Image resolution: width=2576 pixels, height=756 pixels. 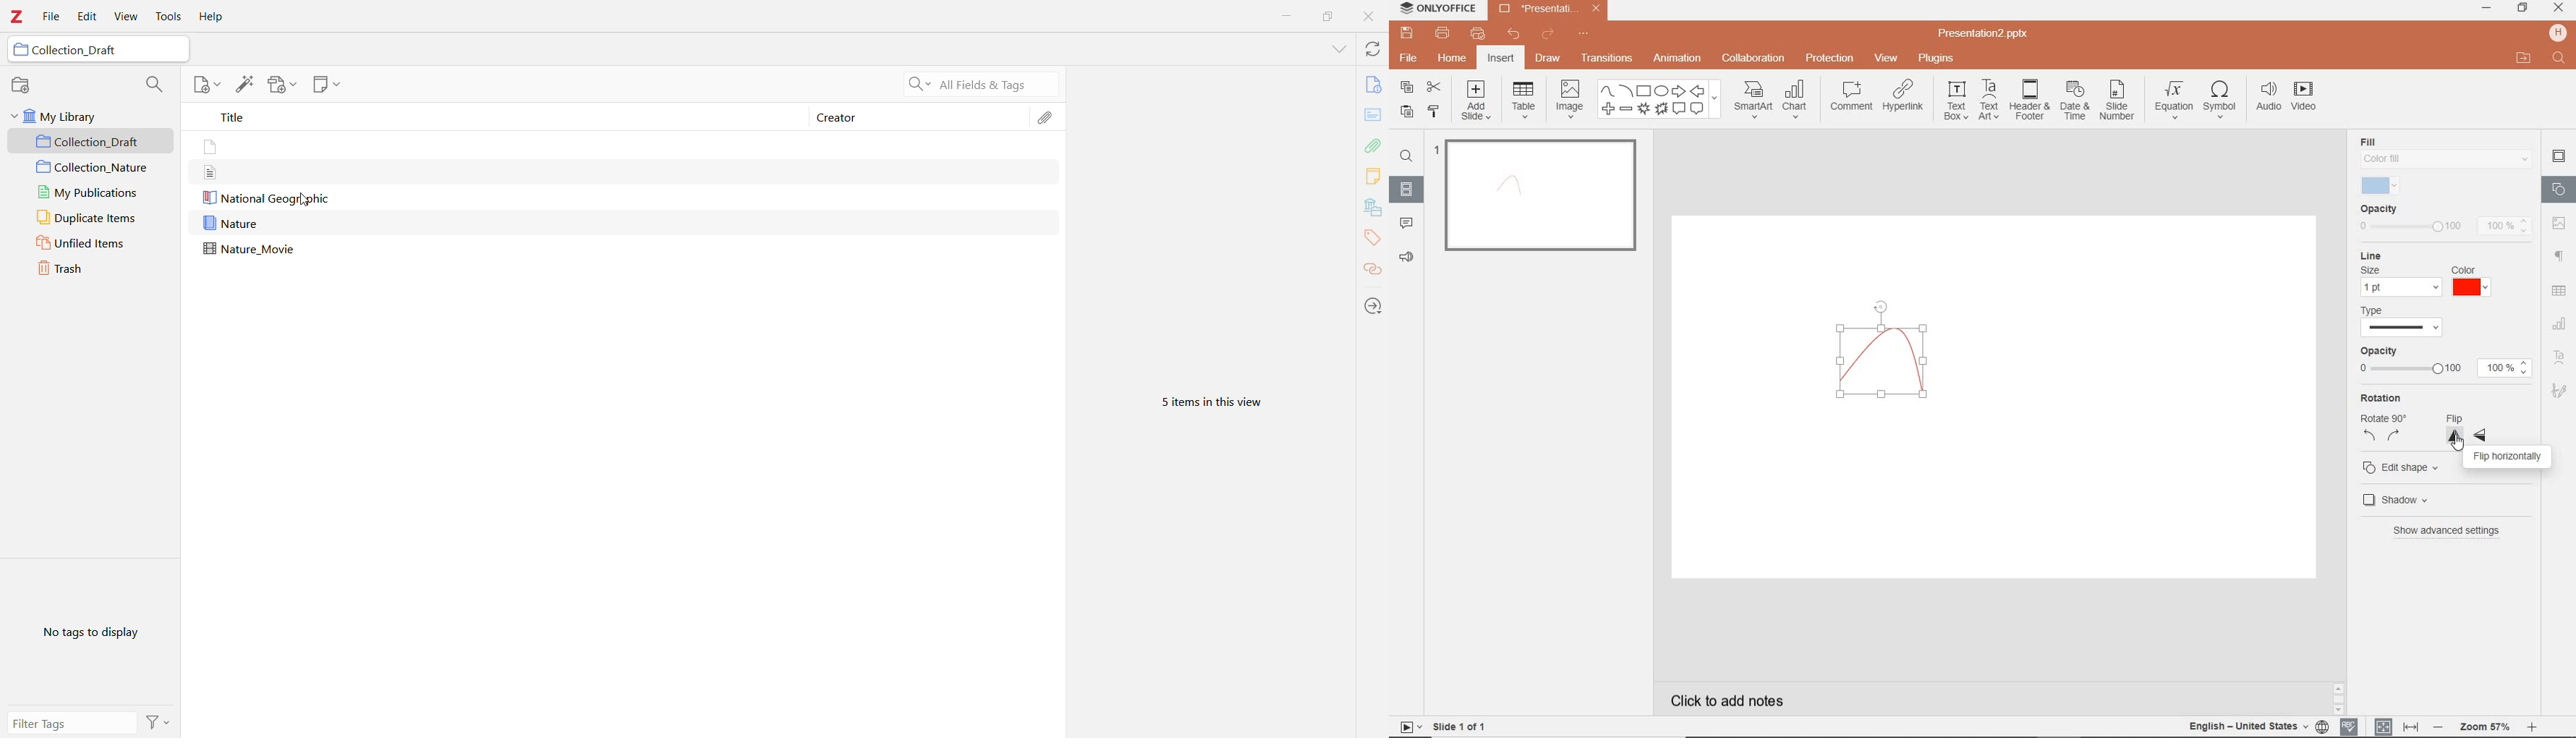 What do you see at coordinates (1680, 59) in the screenshot?
I see `ANIMATION` at bounding box center [1680, 59].